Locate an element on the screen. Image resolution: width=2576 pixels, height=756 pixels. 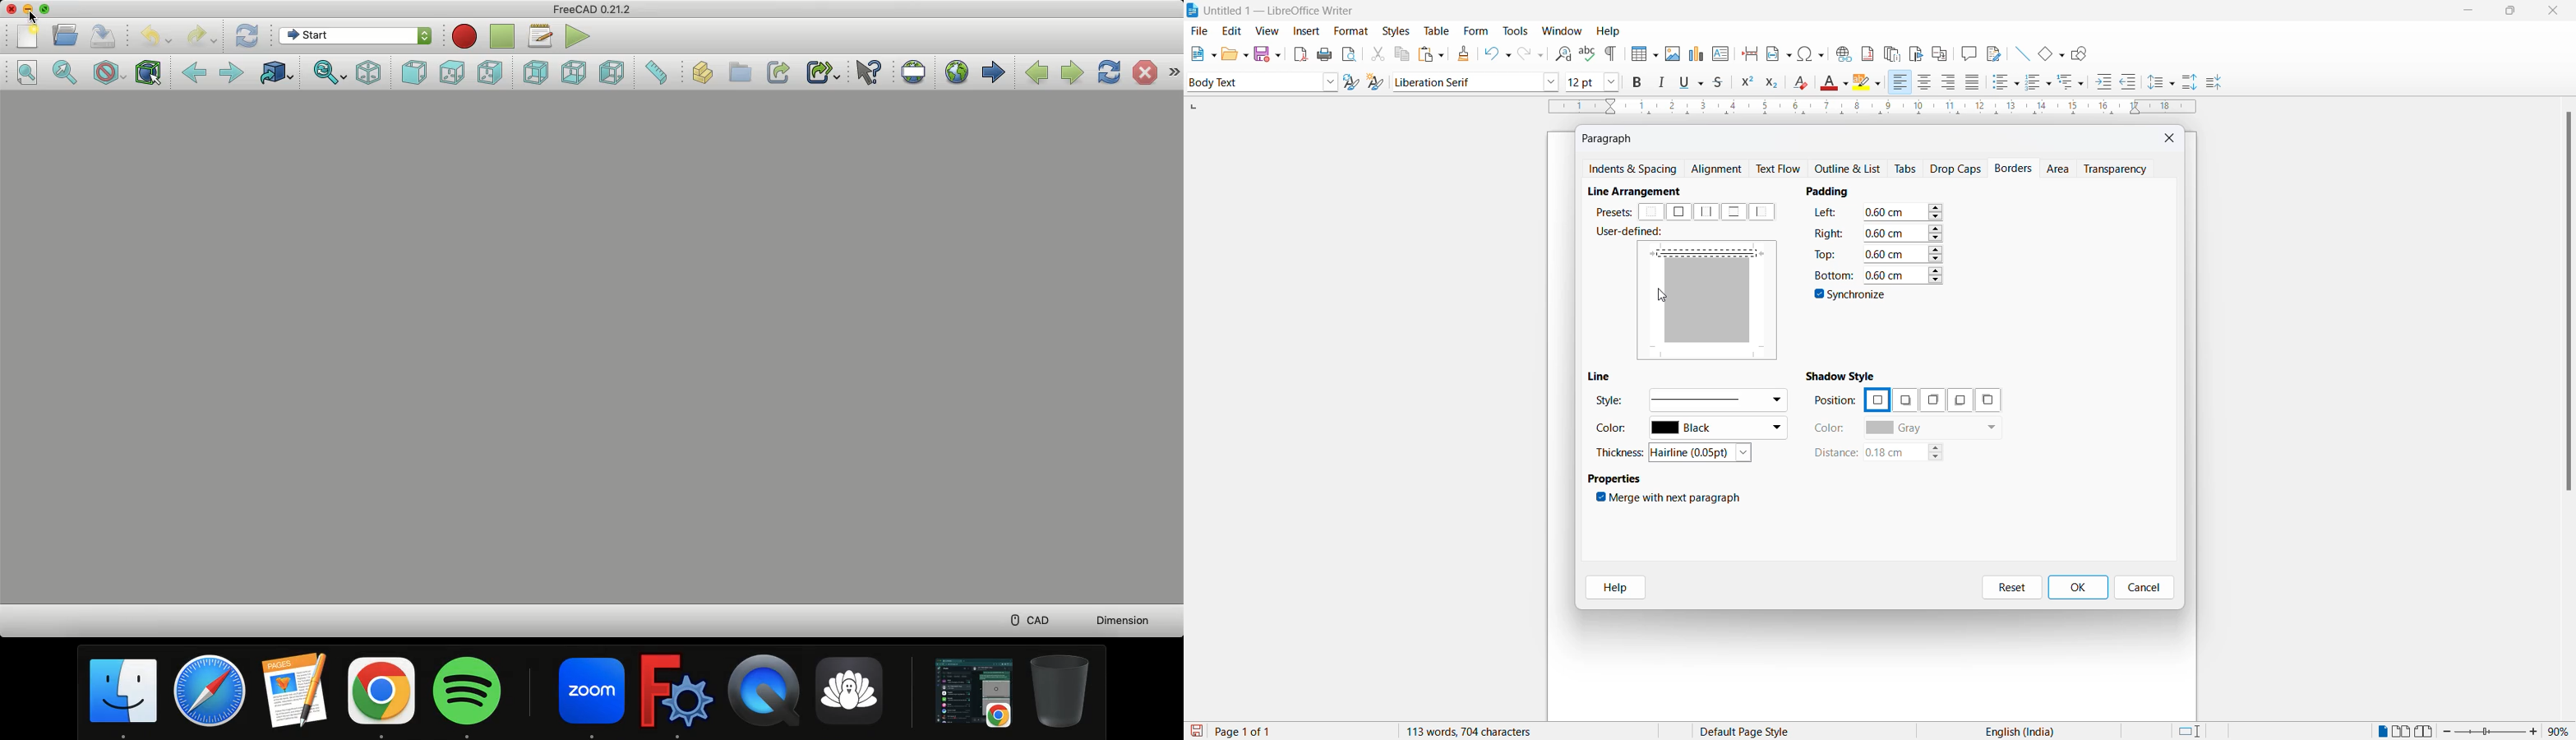
insert endnote is located at coordinates (1889, 52).